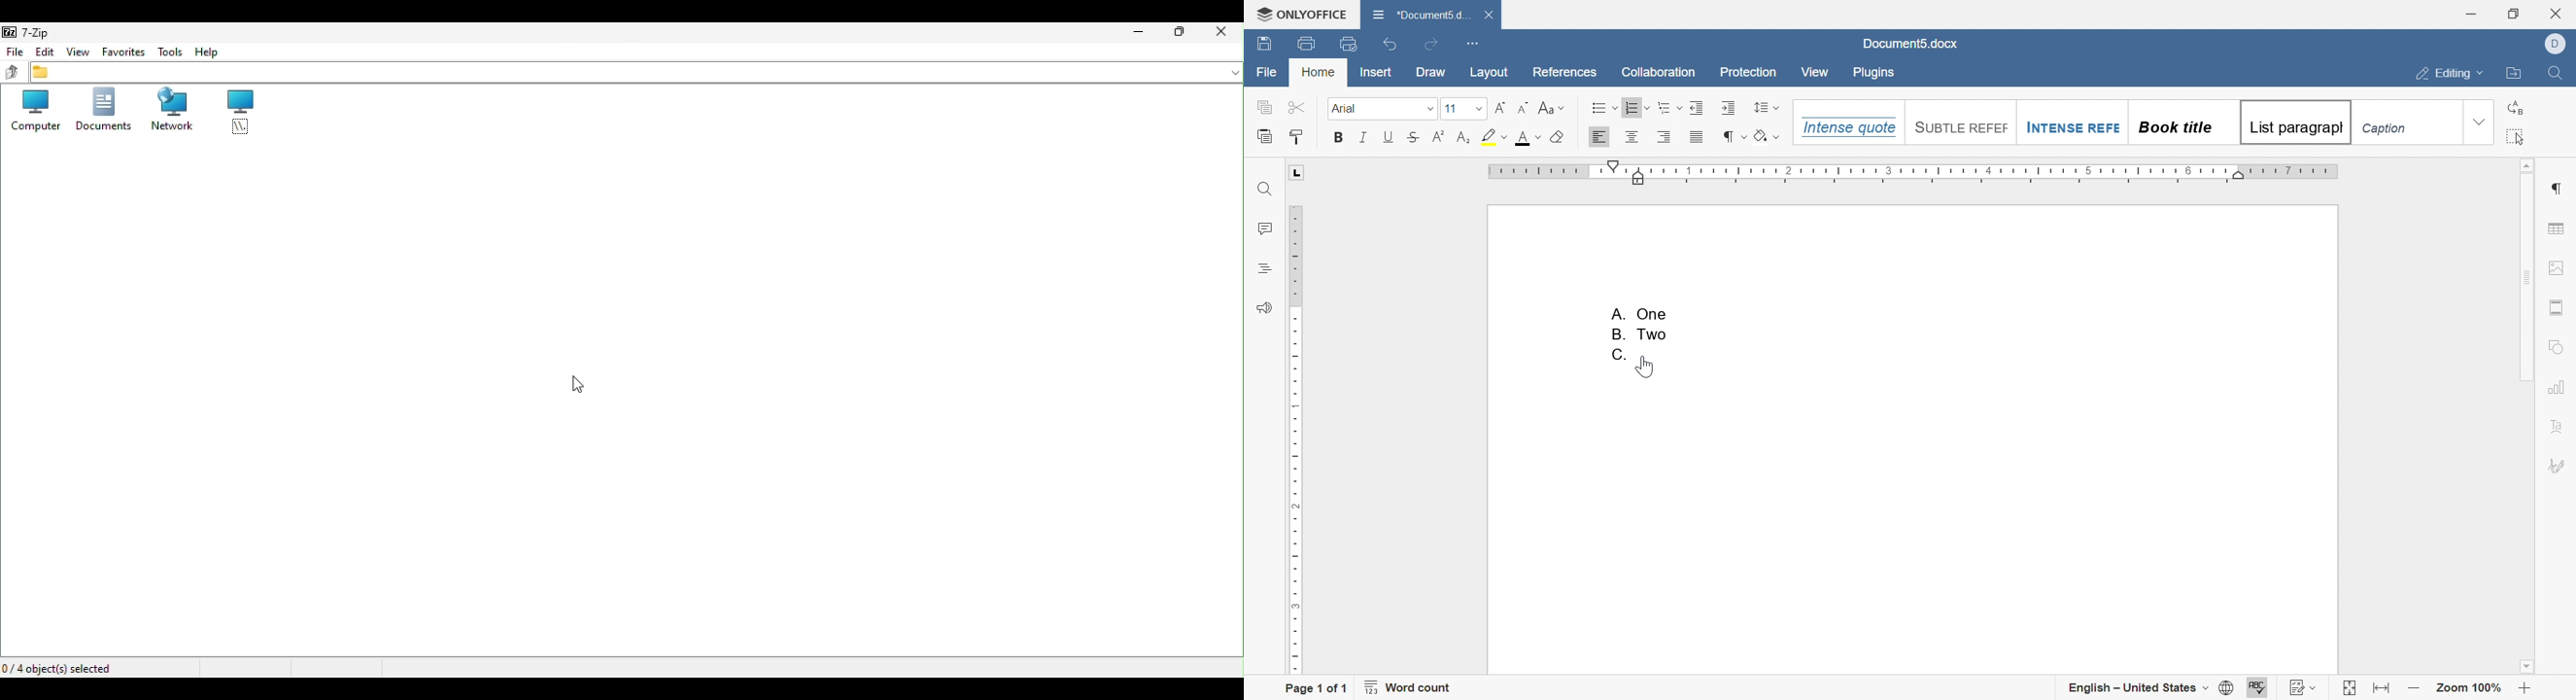 The height and width of the screenshot is (700, 2576). Describe the element at coordinates (2417, 690) in the screenshot. I see `zoom out` at that location.